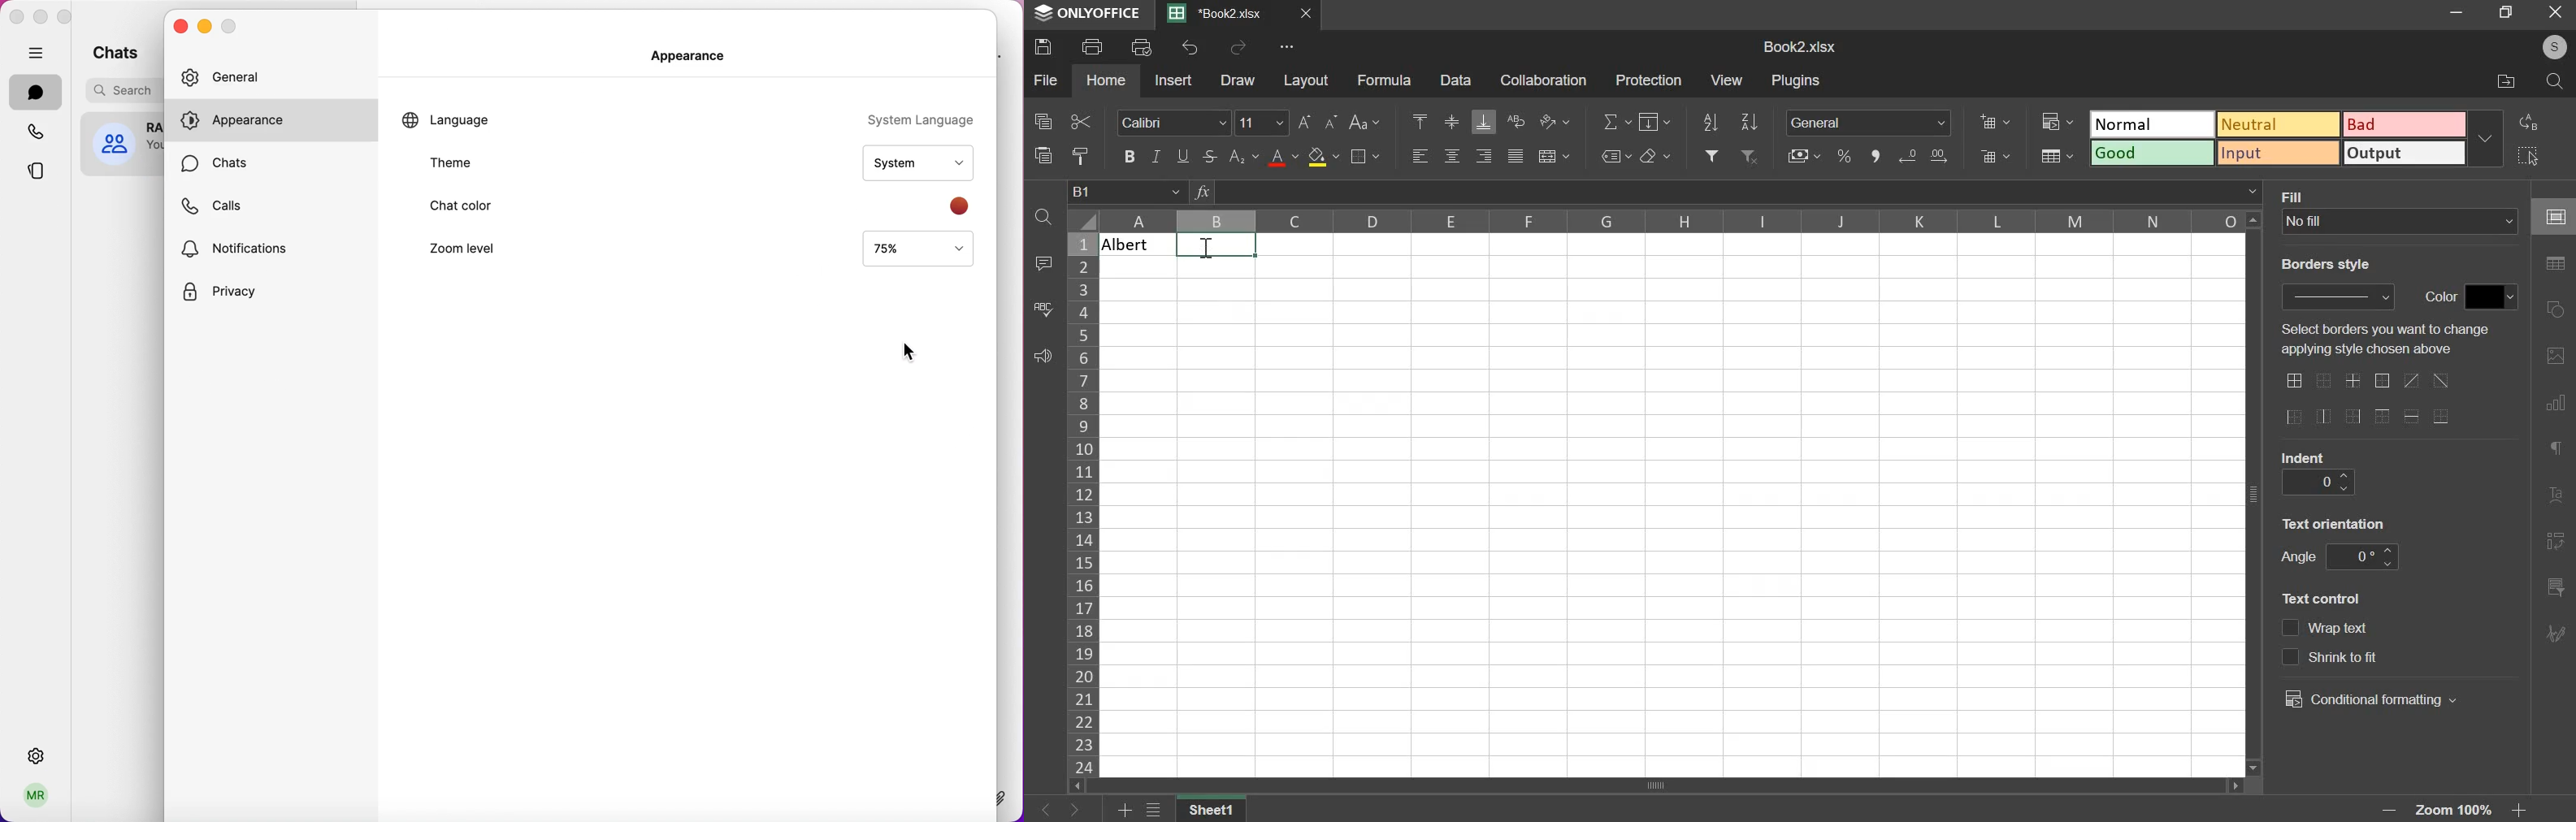 Image resolution: width=2576 pixels, height=840 pixels. Describe the element at coordinates (1798, 45) in the screenshot. I see `spreadsheet` at that location.